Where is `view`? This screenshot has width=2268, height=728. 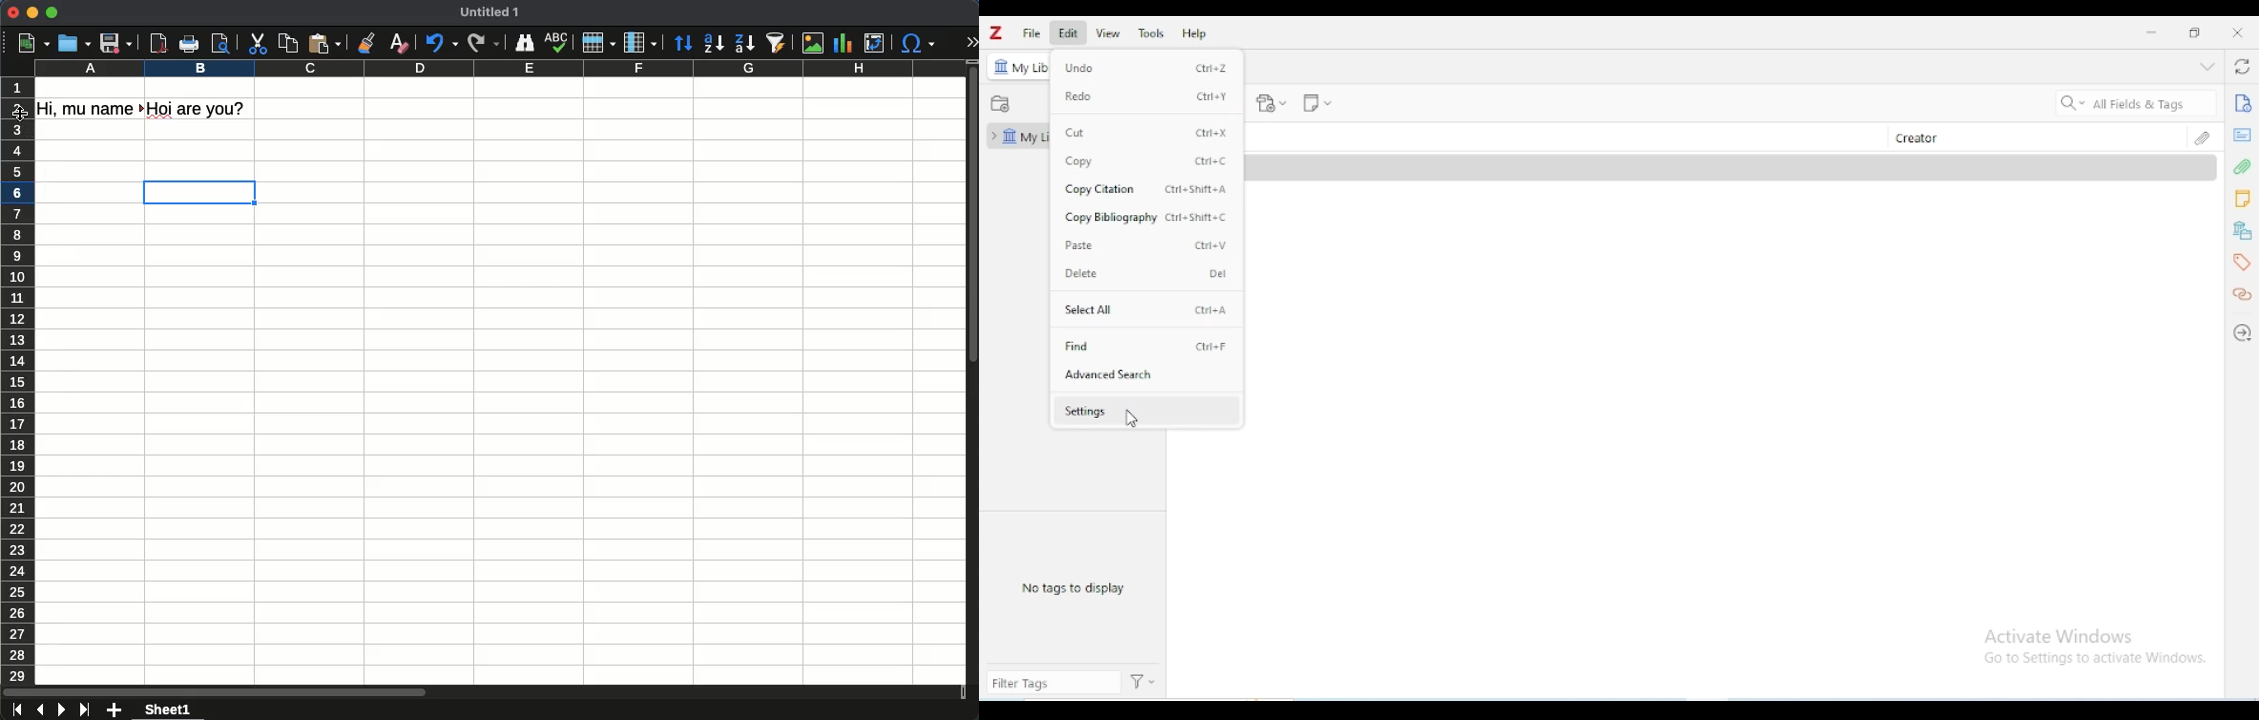 view is located at coordinates (1109, 33).